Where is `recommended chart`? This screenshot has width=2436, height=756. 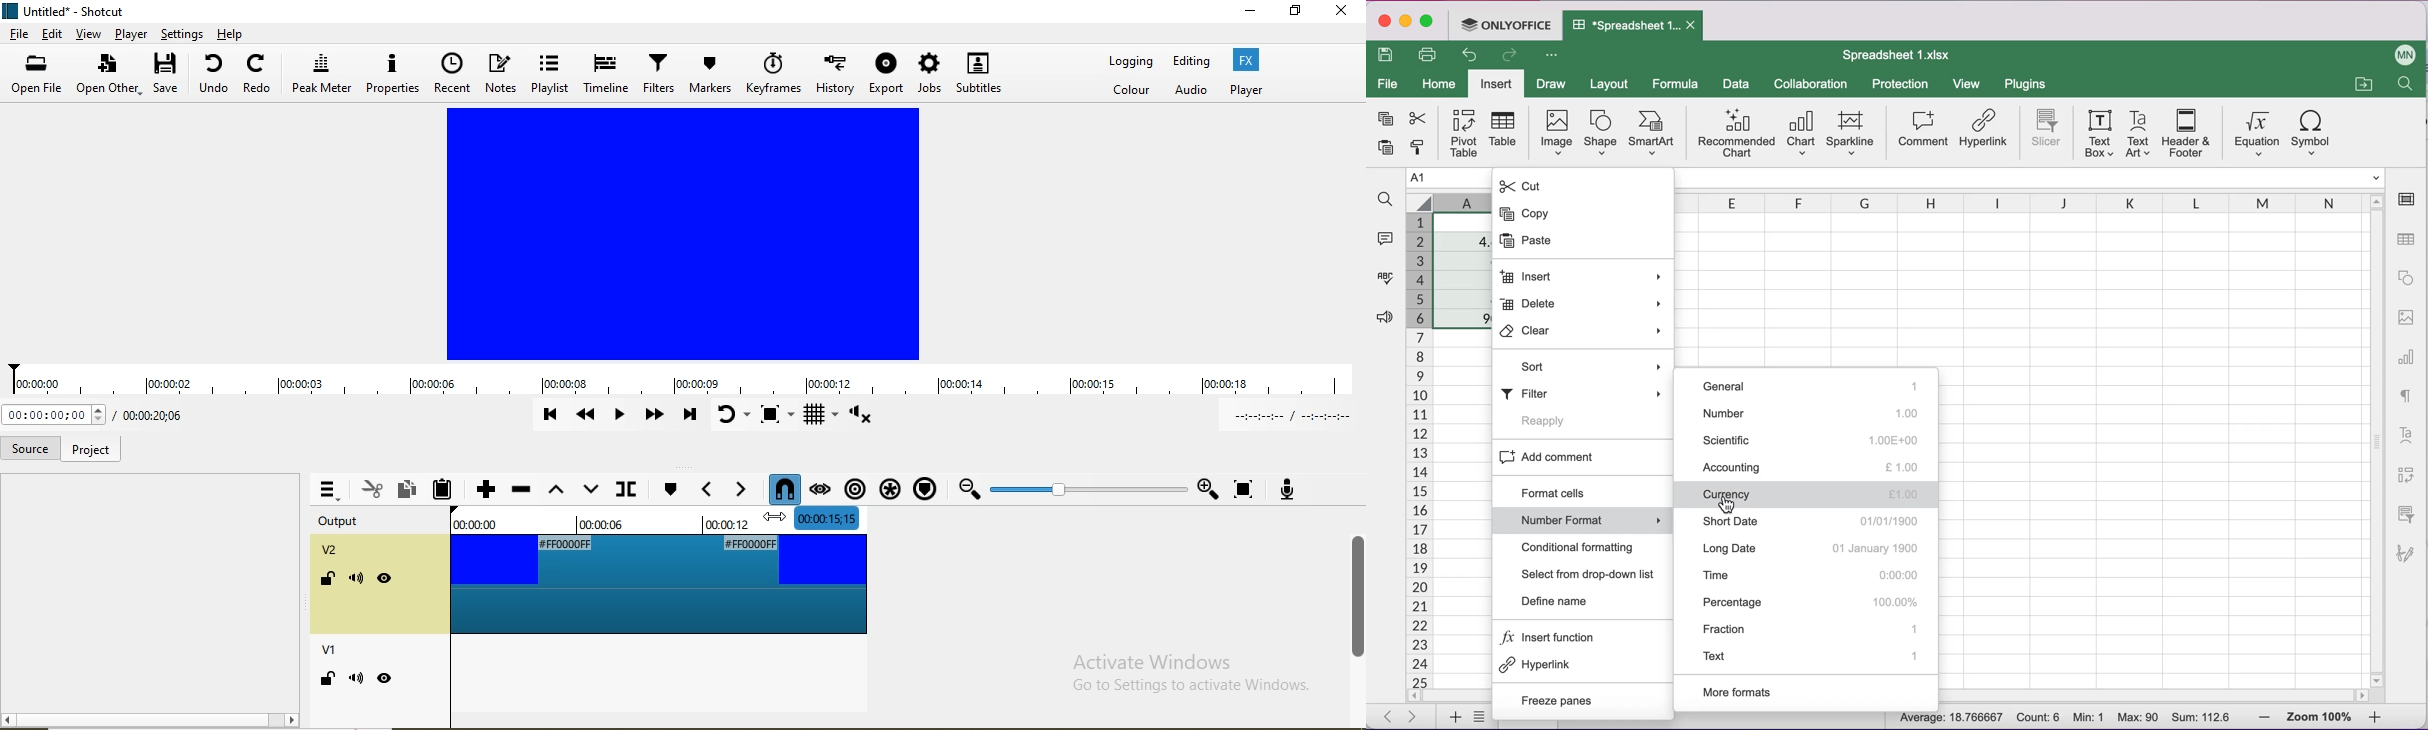 recommended chart is located at coordinates (1734, 135).